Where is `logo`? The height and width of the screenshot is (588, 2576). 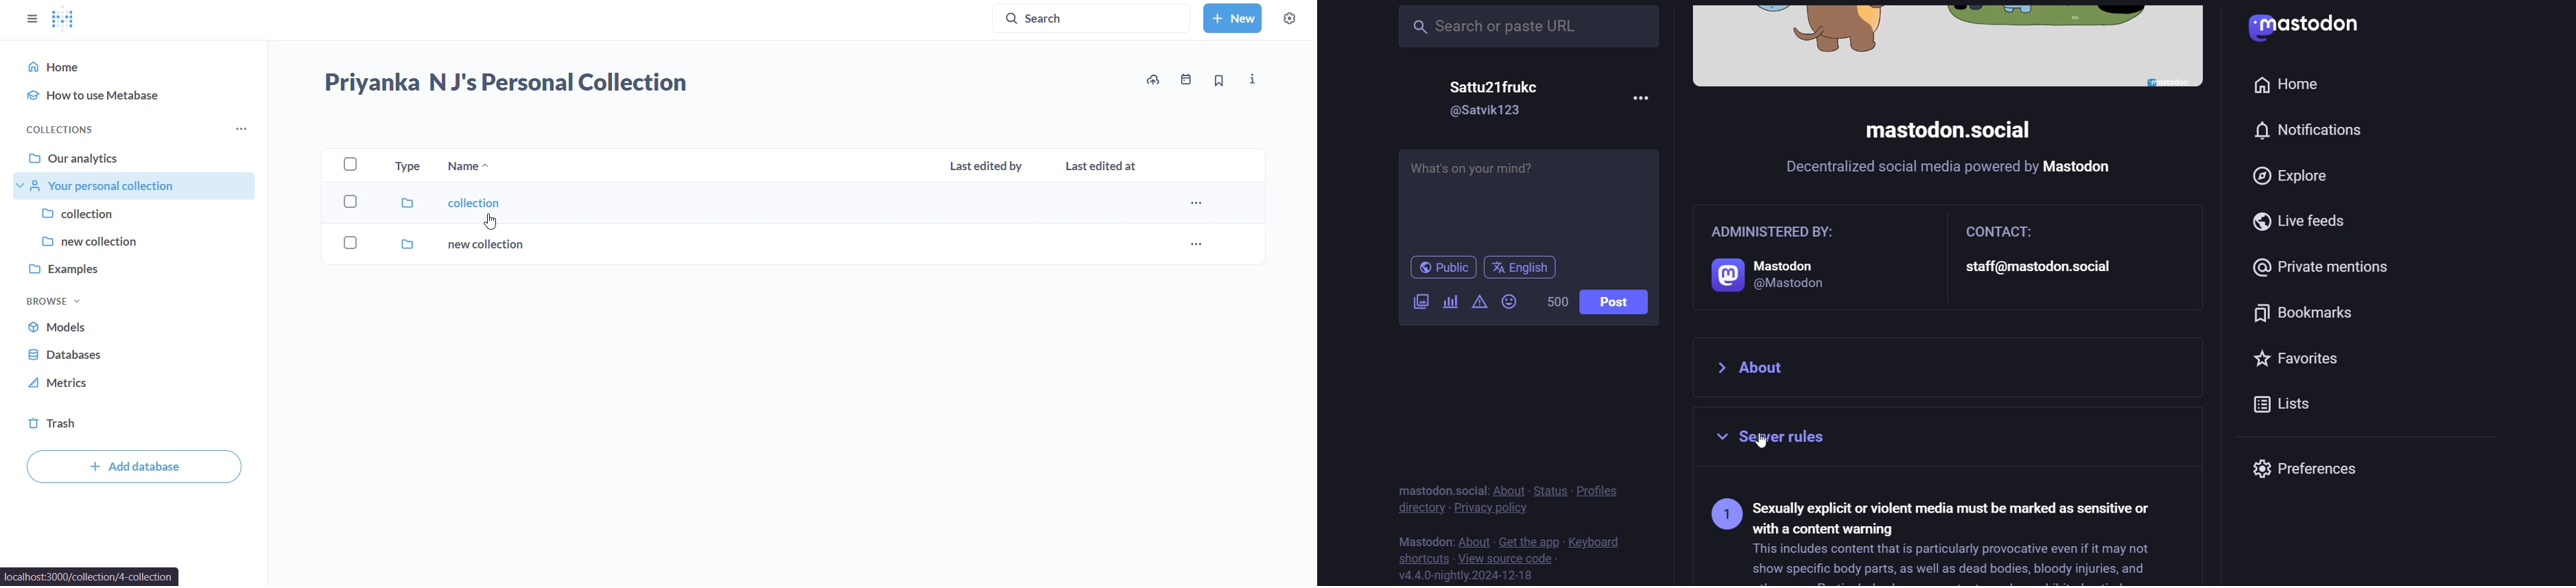 logo is located at coordinates (2314, 27).